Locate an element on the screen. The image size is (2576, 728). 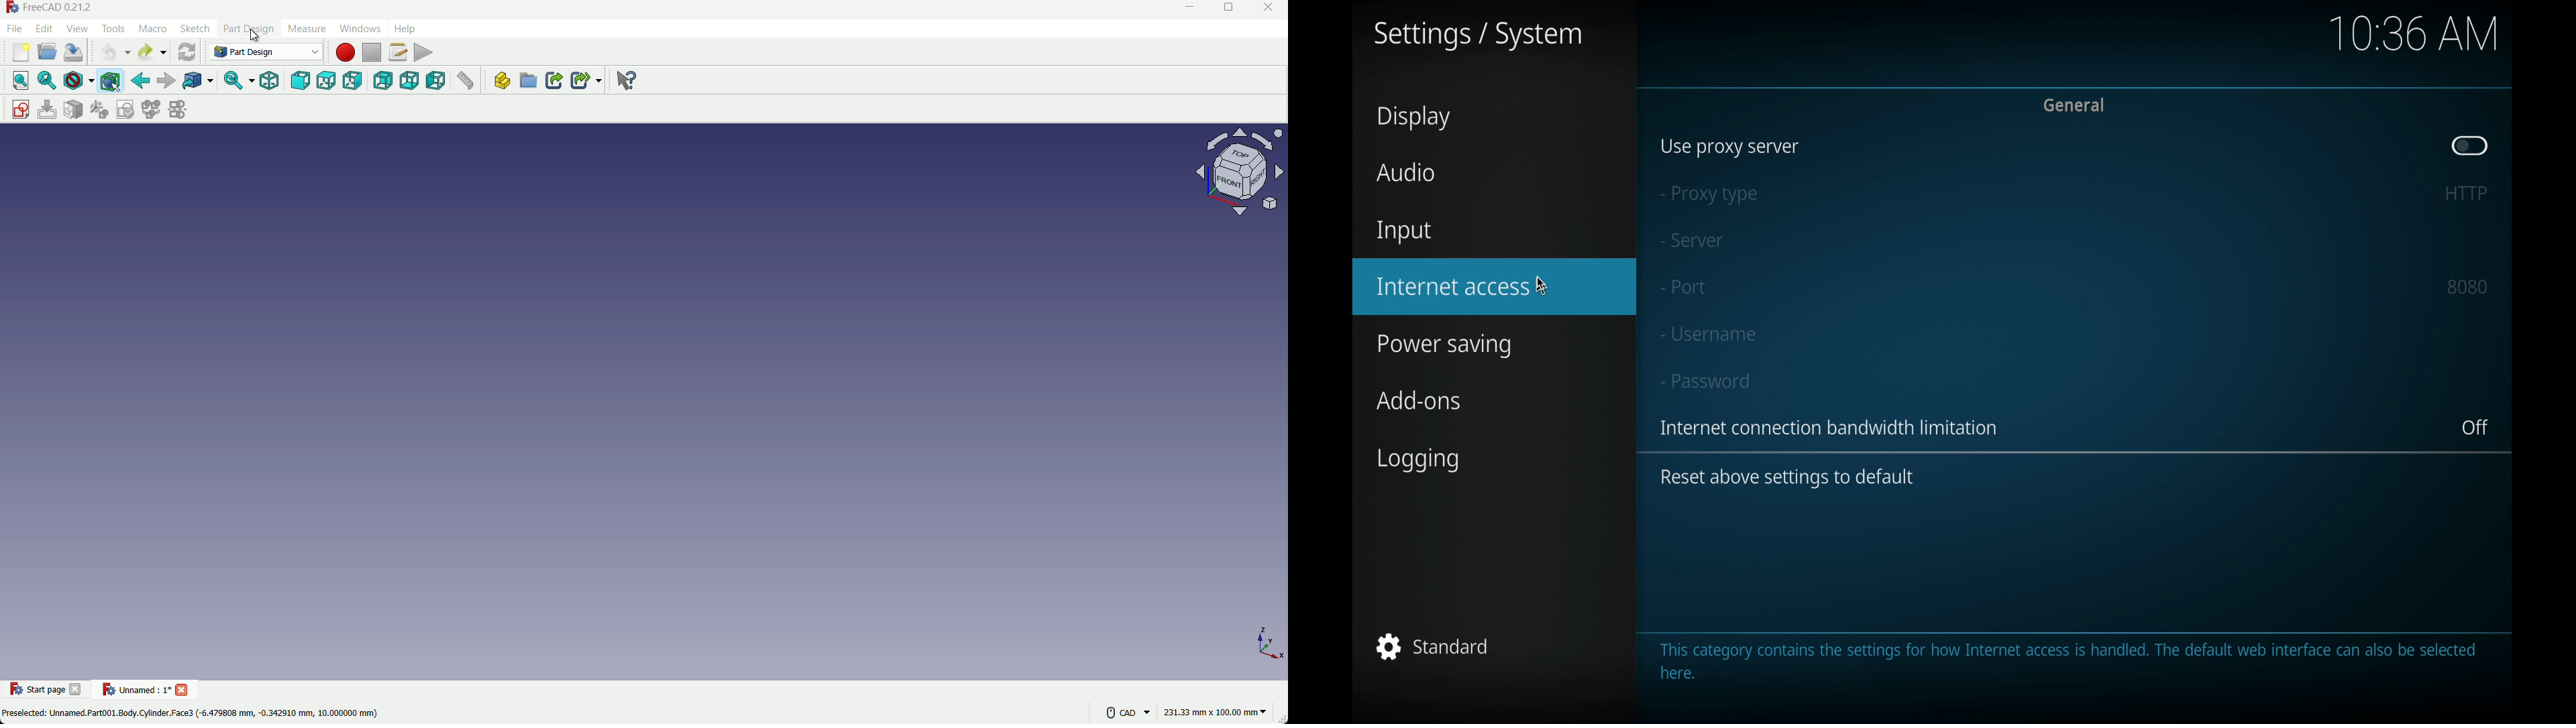
windows menu is located at coordinates (359, 28).